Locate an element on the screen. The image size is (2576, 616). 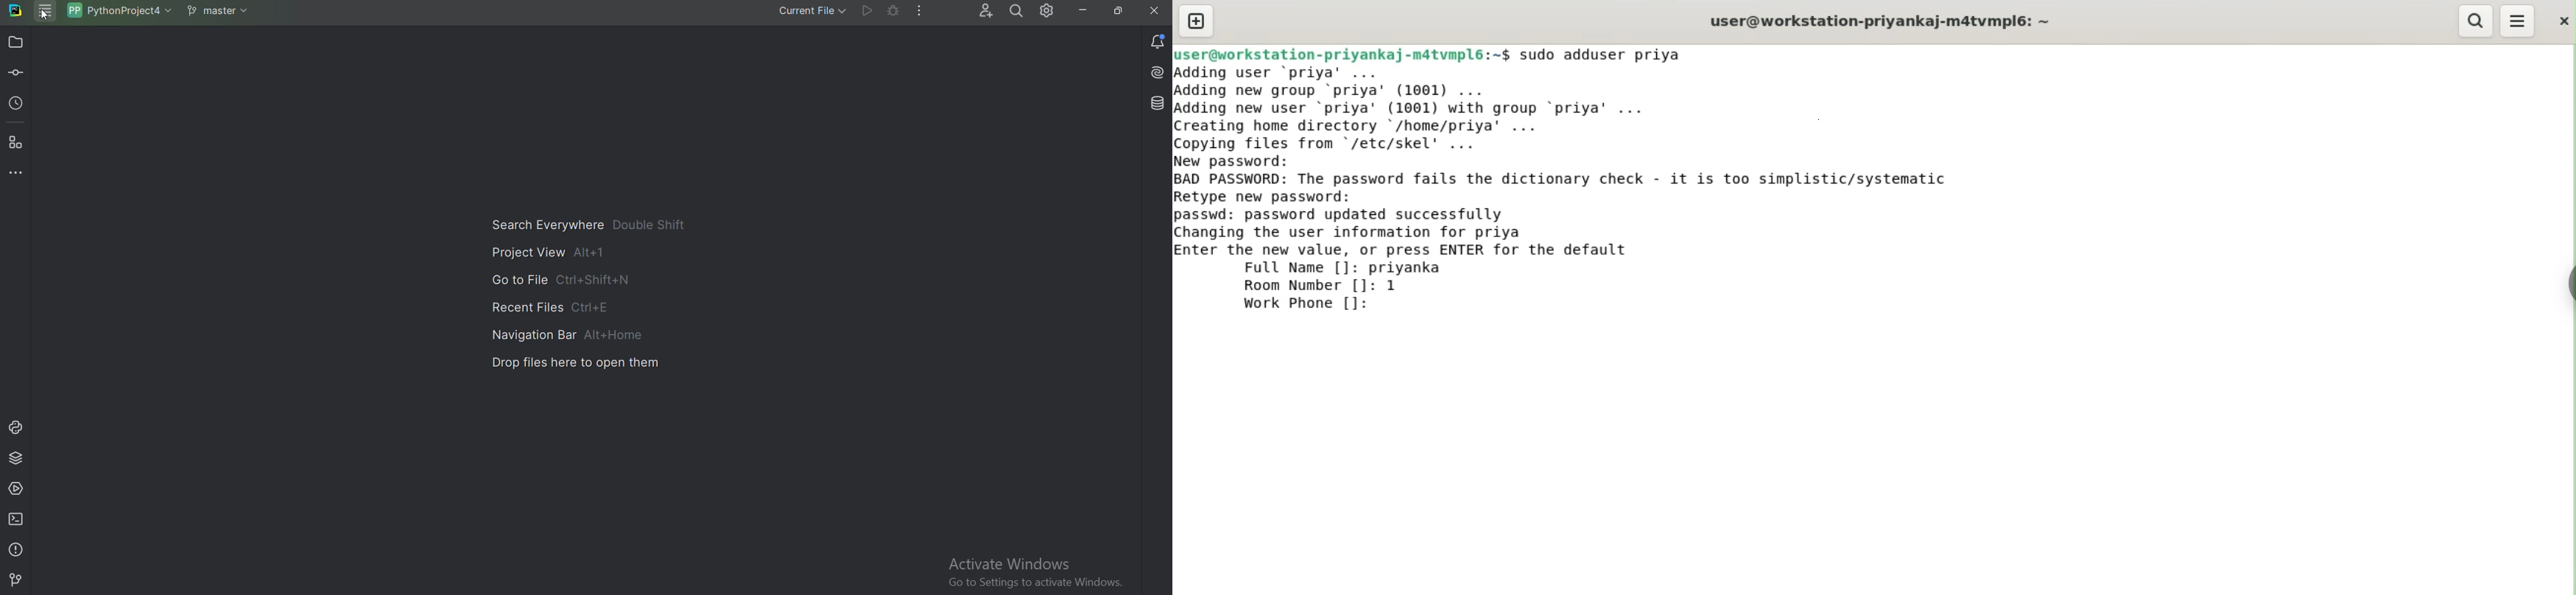
Project name is located at coordinates (120, 12).